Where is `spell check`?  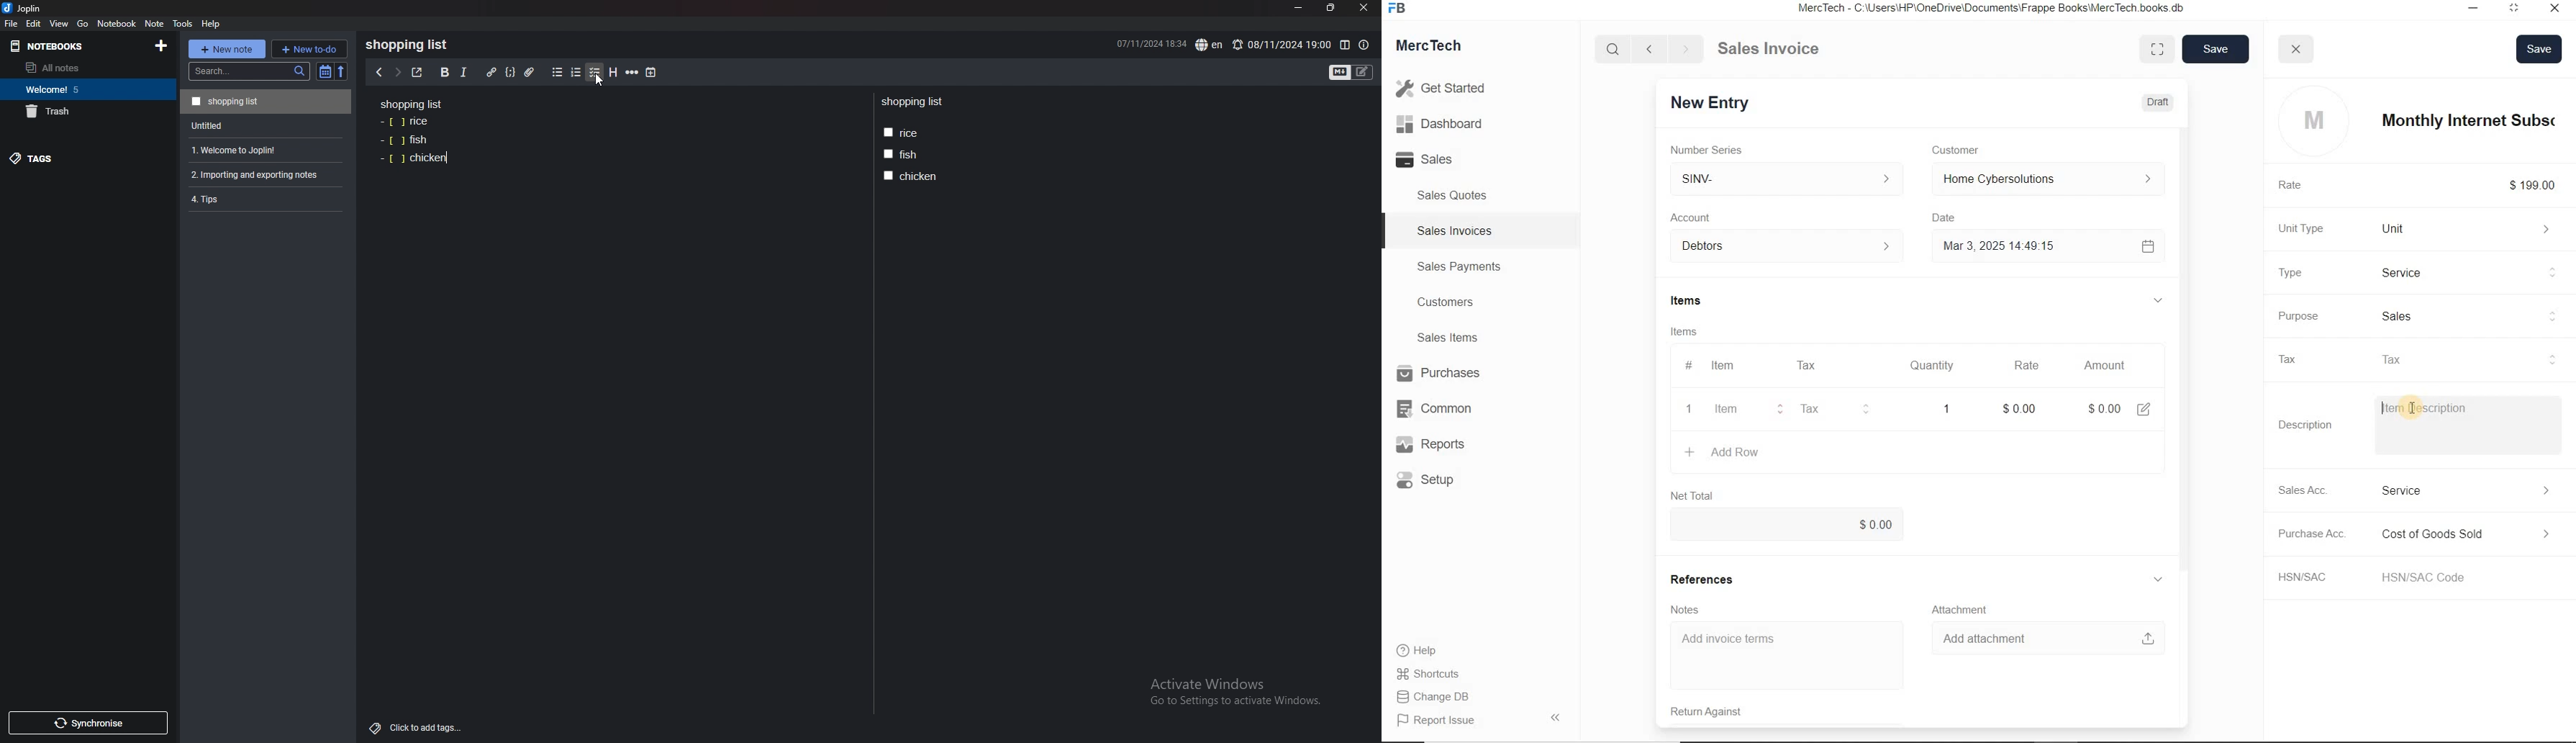 spell check is located at coordinates (1210, 45).